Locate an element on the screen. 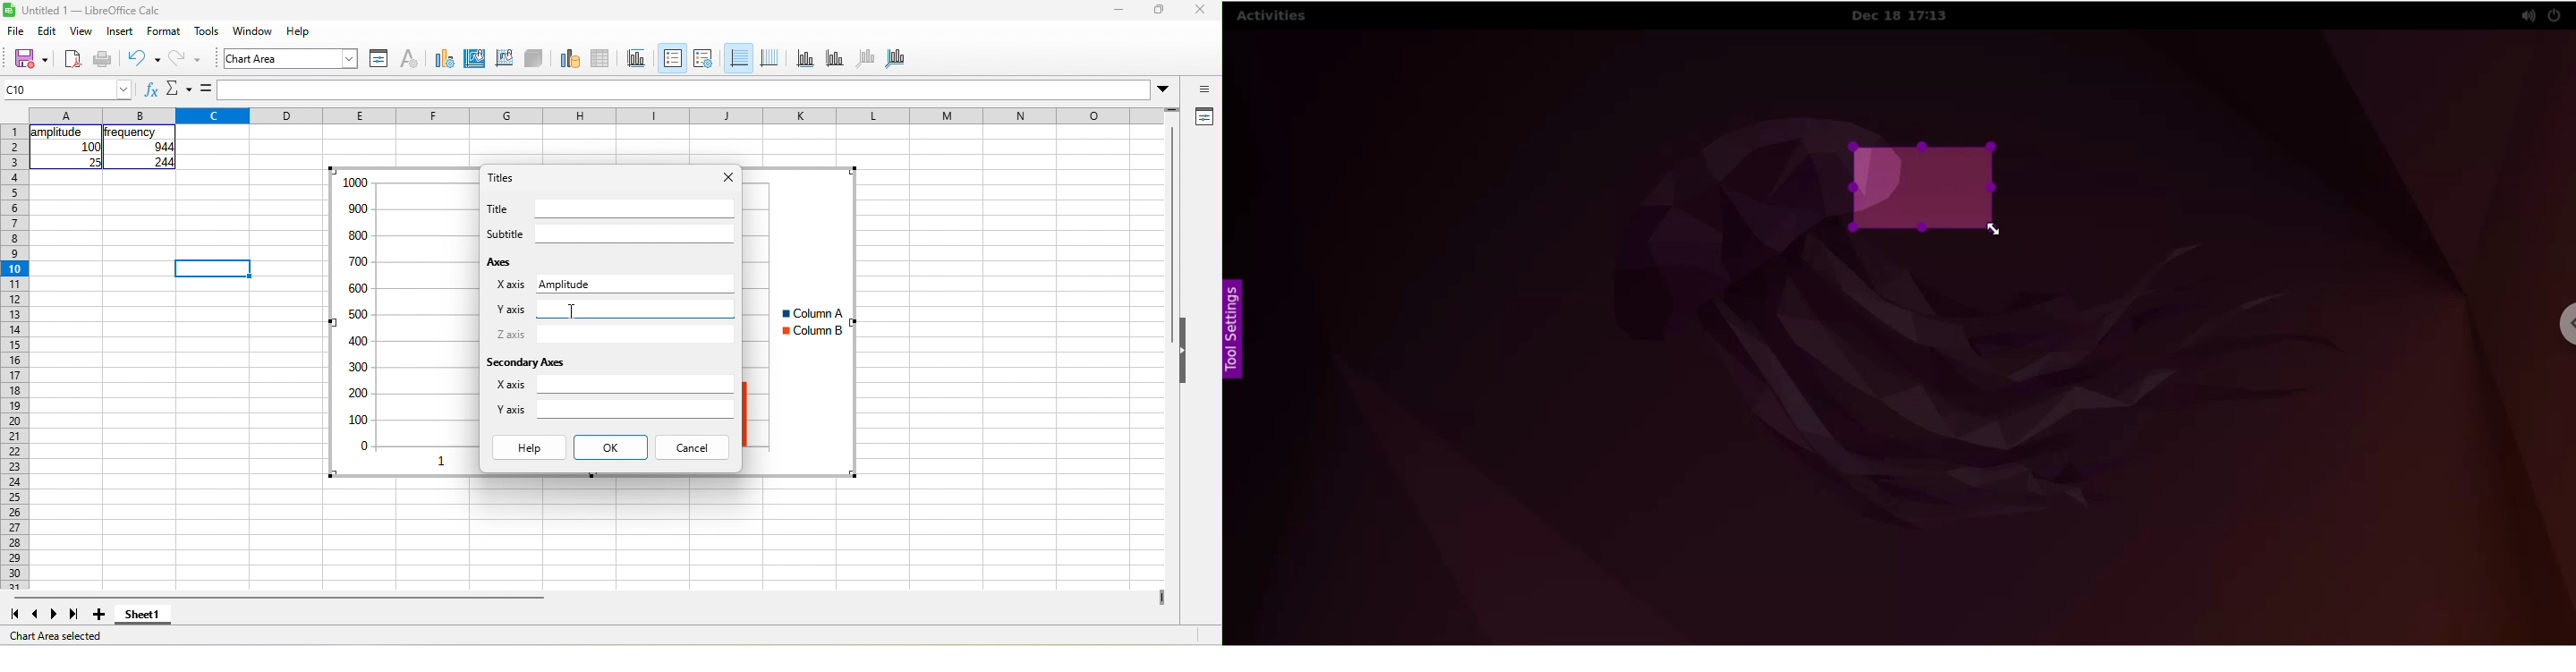 This screenshot has height=672, width=2576. Y axis is located at coordinates (511, 409).